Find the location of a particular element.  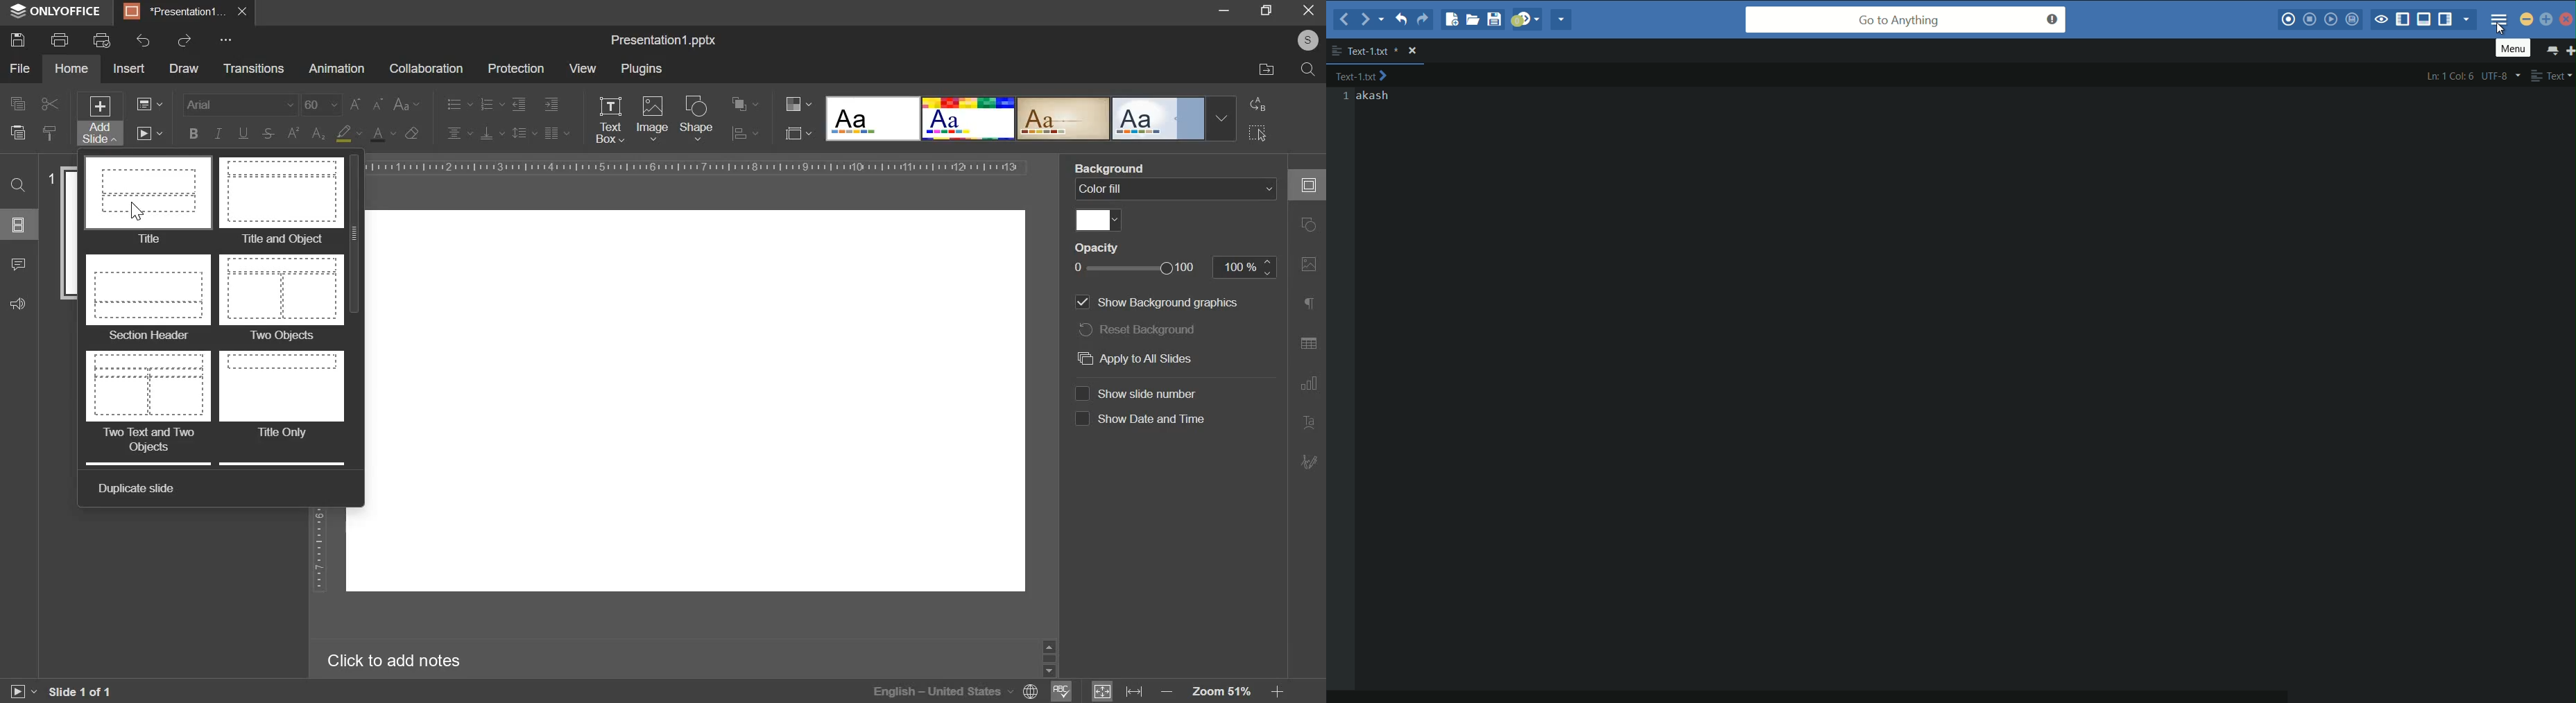

set document language is located at coordinates (1031, 691).